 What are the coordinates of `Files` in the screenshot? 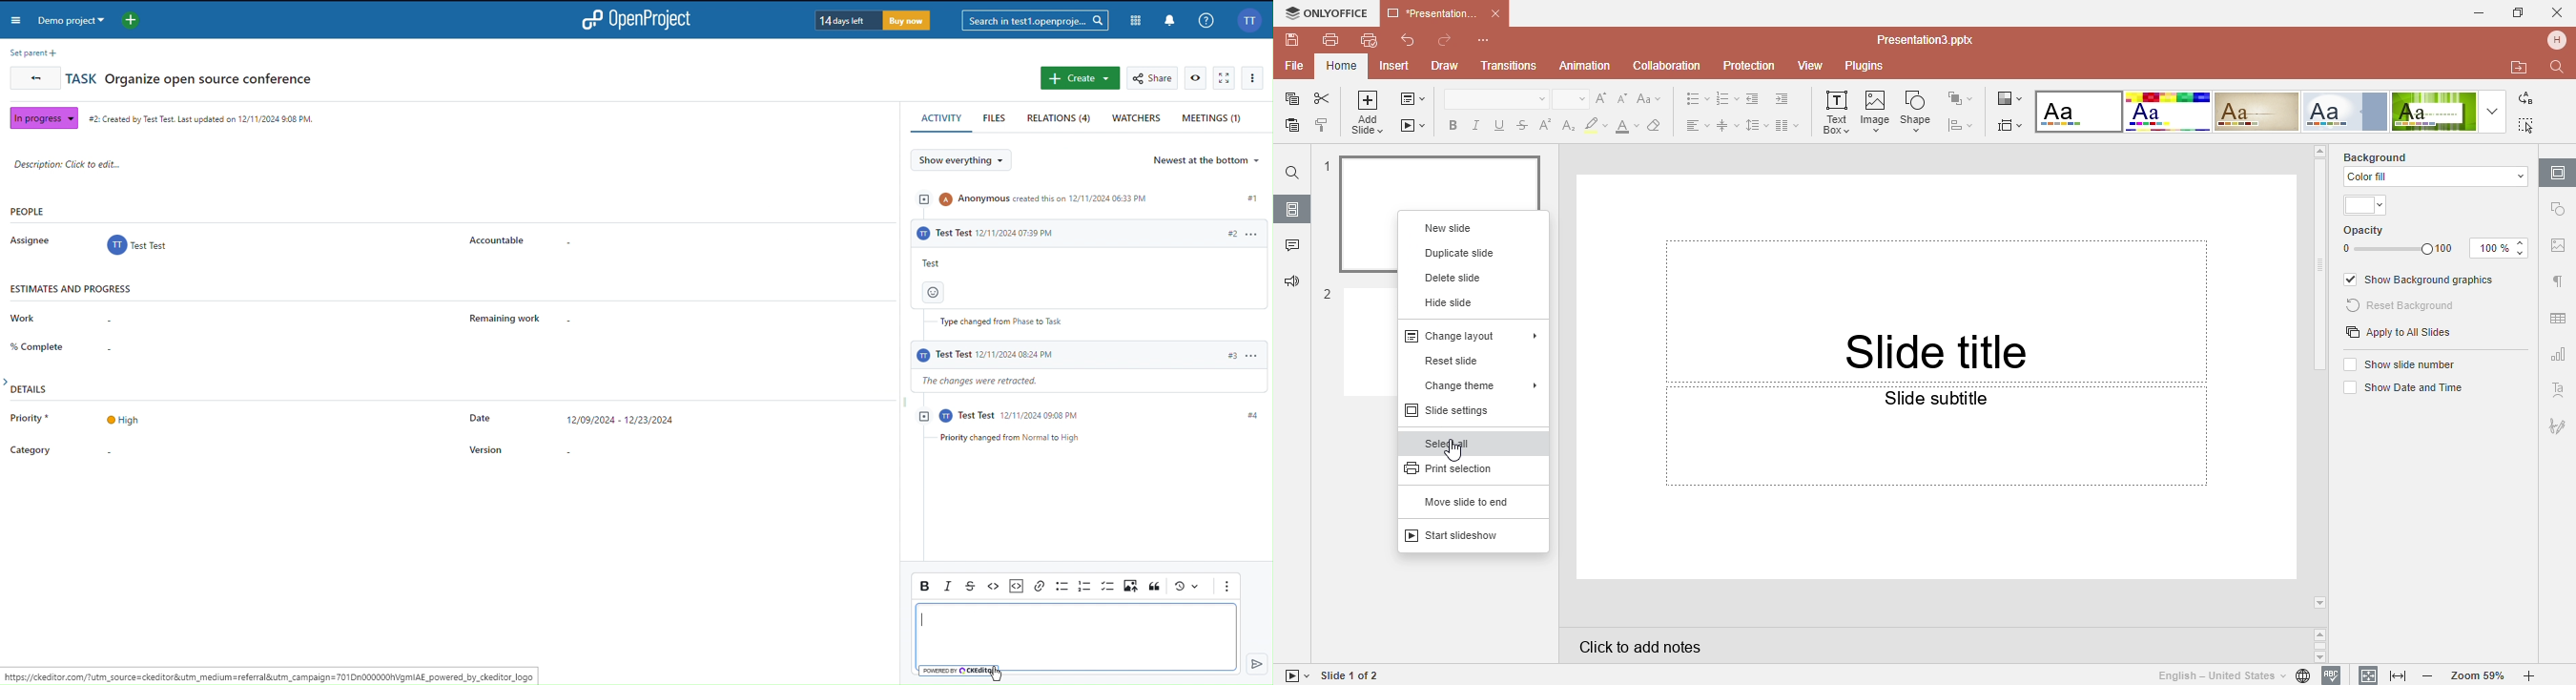 It's located at (996, 119).